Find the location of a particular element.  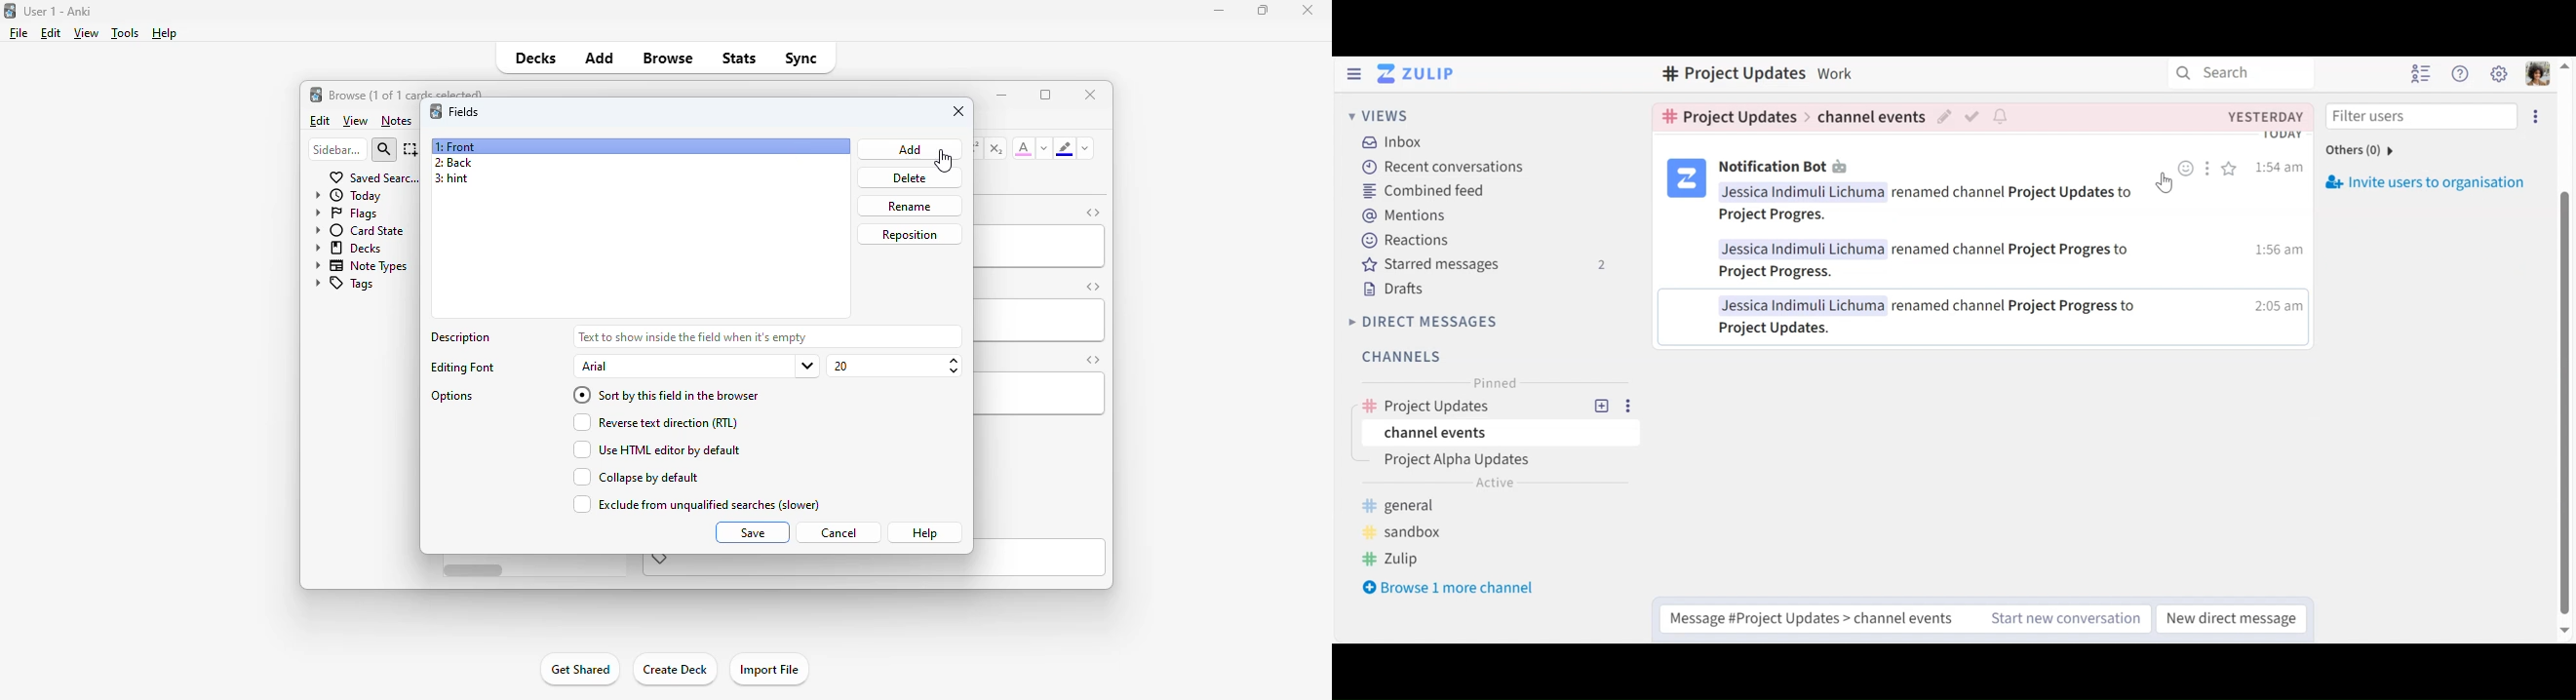

reverse text direction is located at coordinates (652, 422).